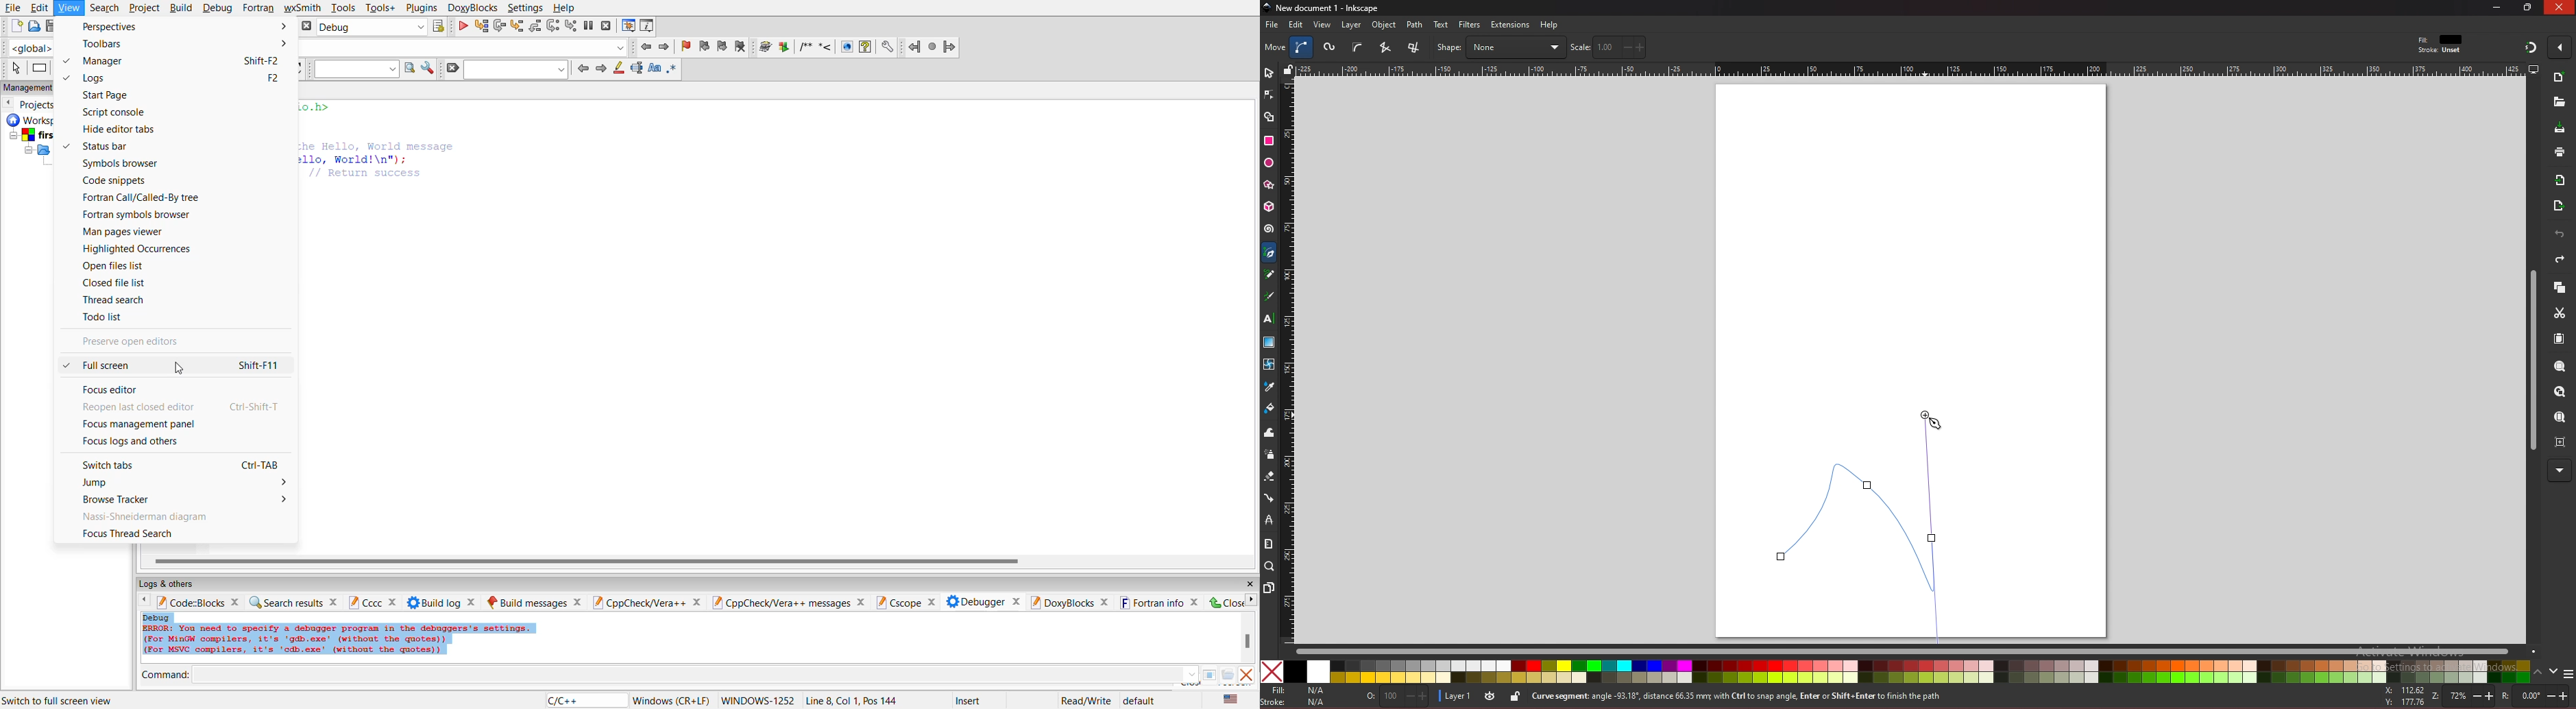 The width and height of the screenshot is (2576, 728). I want to click on layer, so click(1454, 697).